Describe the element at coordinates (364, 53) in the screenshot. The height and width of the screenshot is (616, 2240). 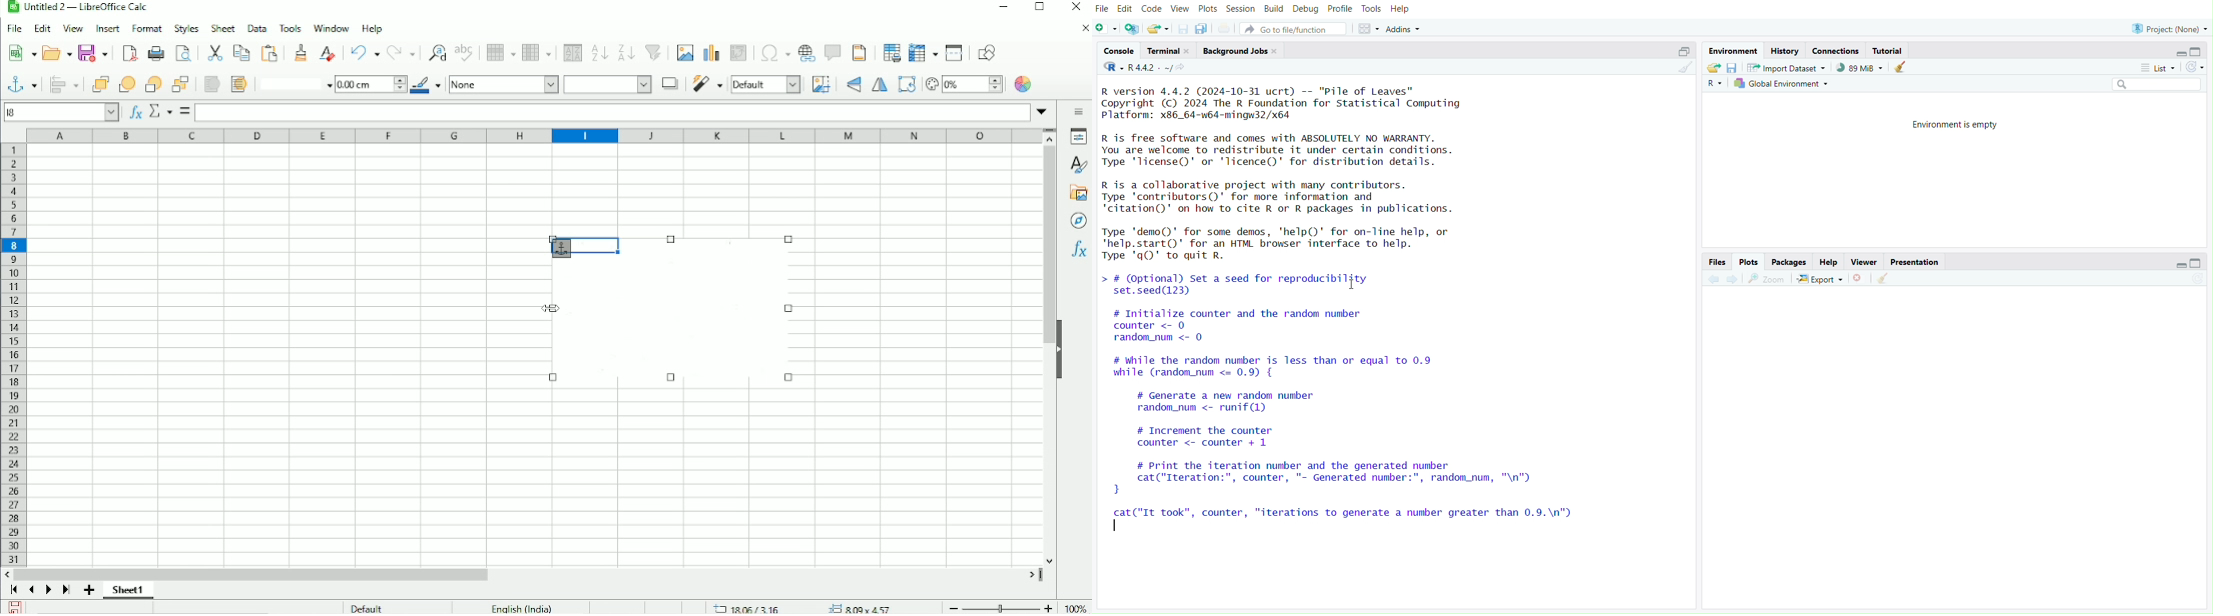
I see `Undo` at that location.